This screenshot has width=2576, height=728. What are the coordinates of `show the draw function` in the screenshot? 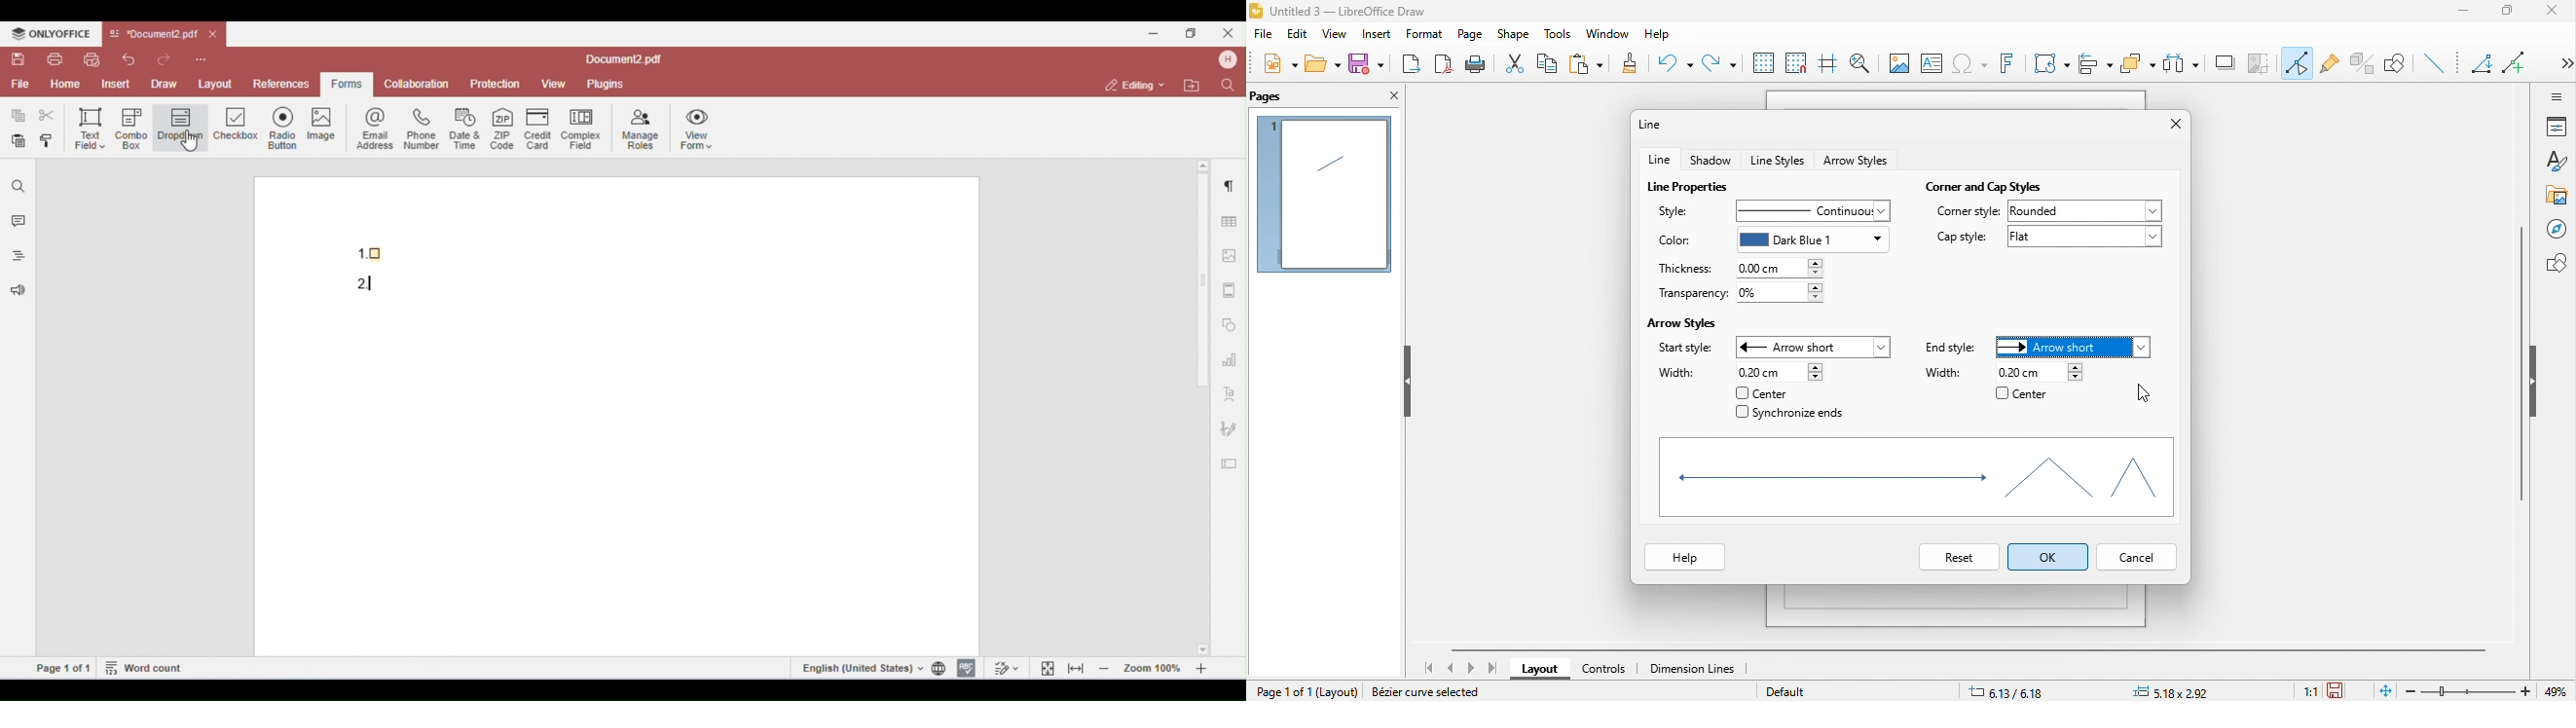 It's located at (2402, 65).